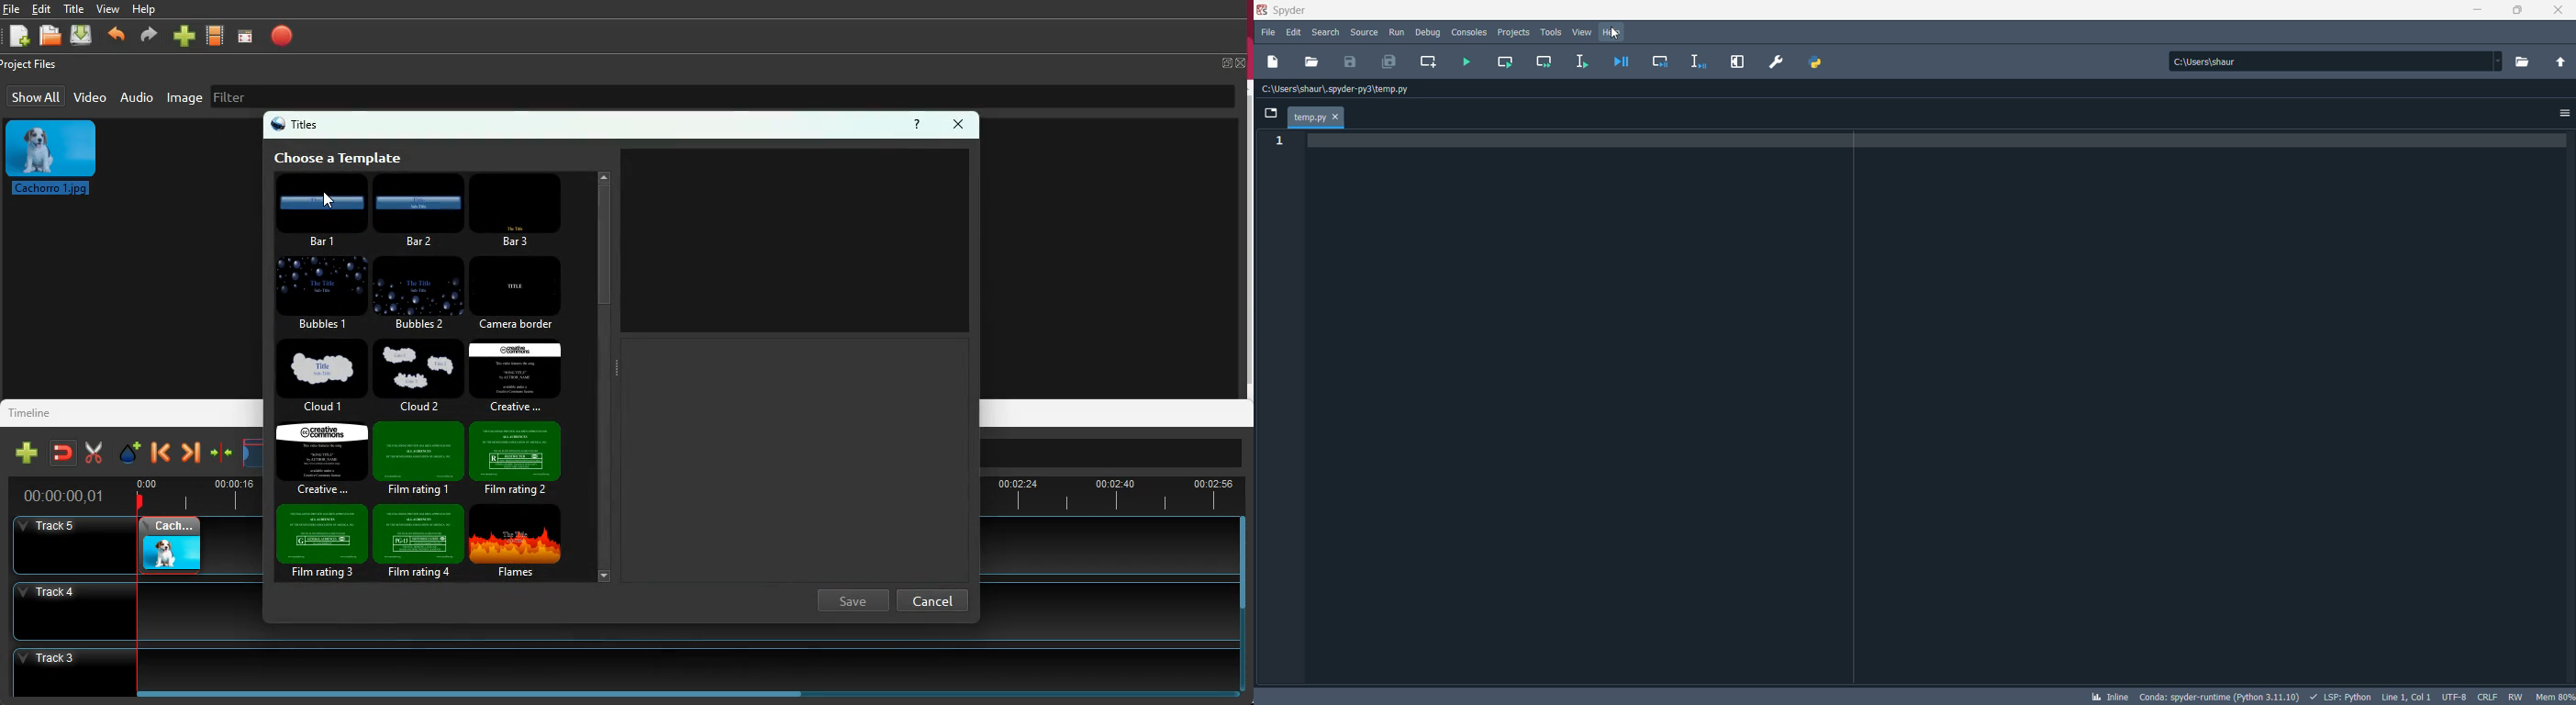 This screenshot has width=2576, height=728. I want to click on forward, so click(147, 38).